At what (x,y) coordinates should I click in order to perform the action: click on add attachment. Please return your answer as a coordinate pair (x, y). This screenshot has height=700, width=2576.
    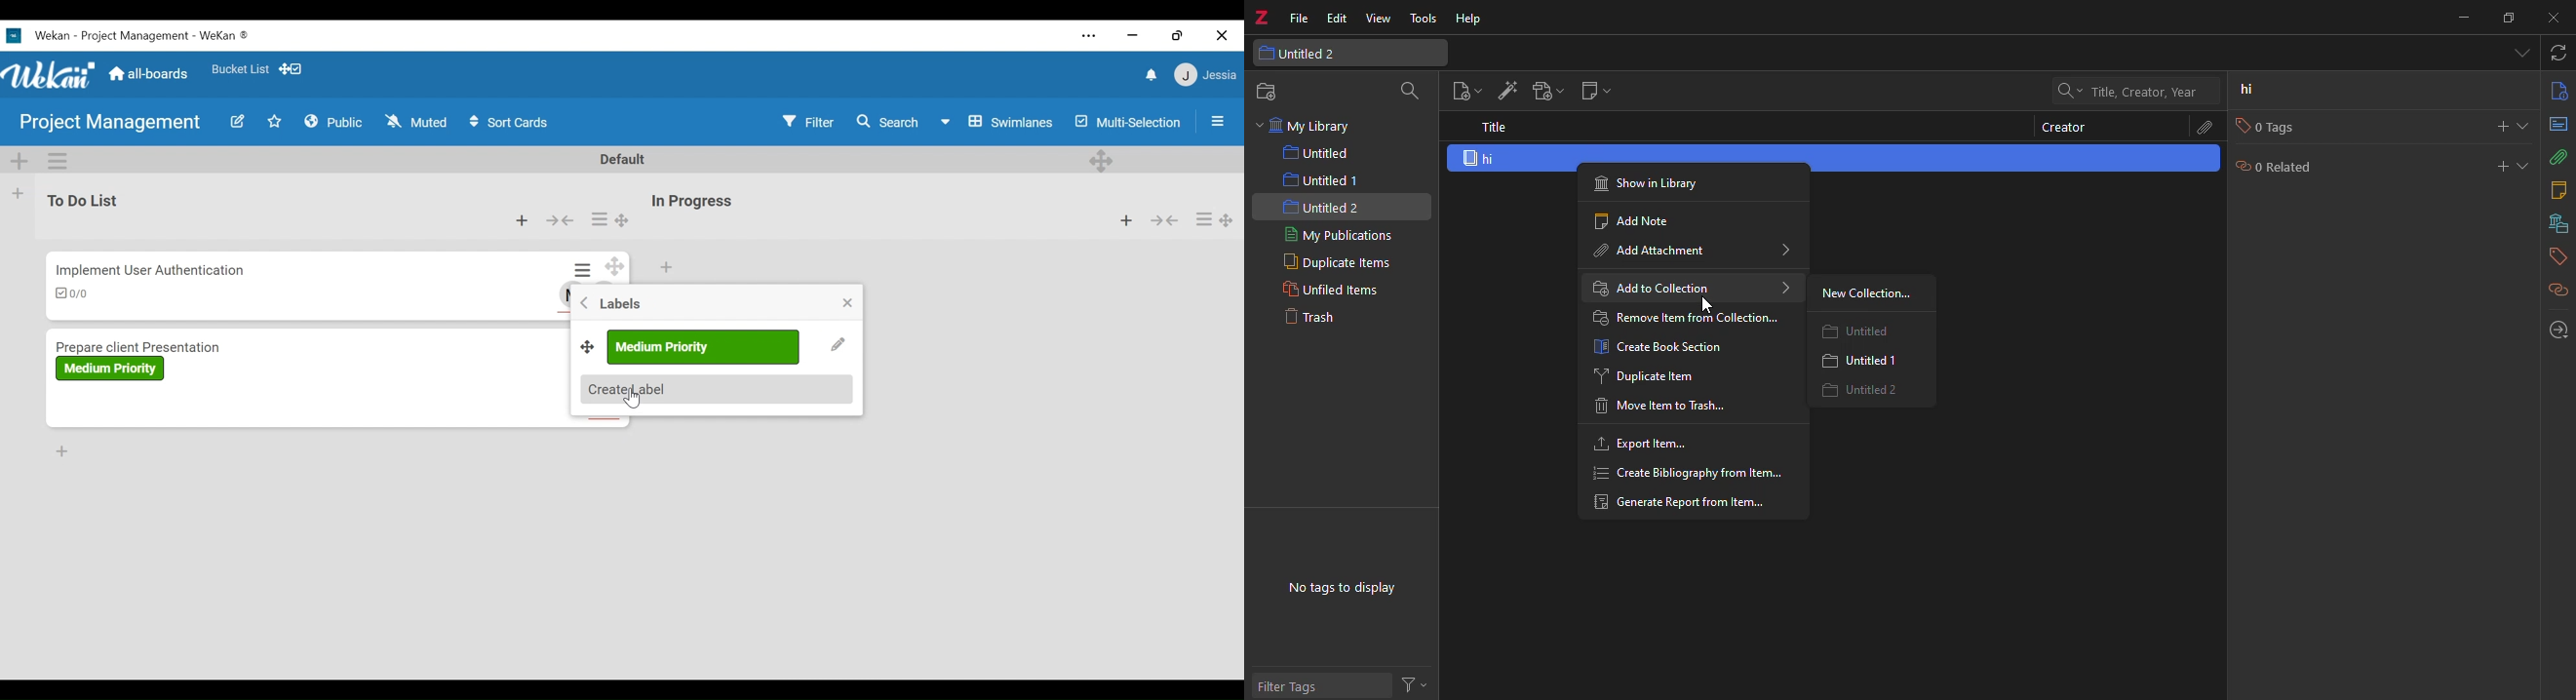
    Looking at the image, I should click on (1683, 251).